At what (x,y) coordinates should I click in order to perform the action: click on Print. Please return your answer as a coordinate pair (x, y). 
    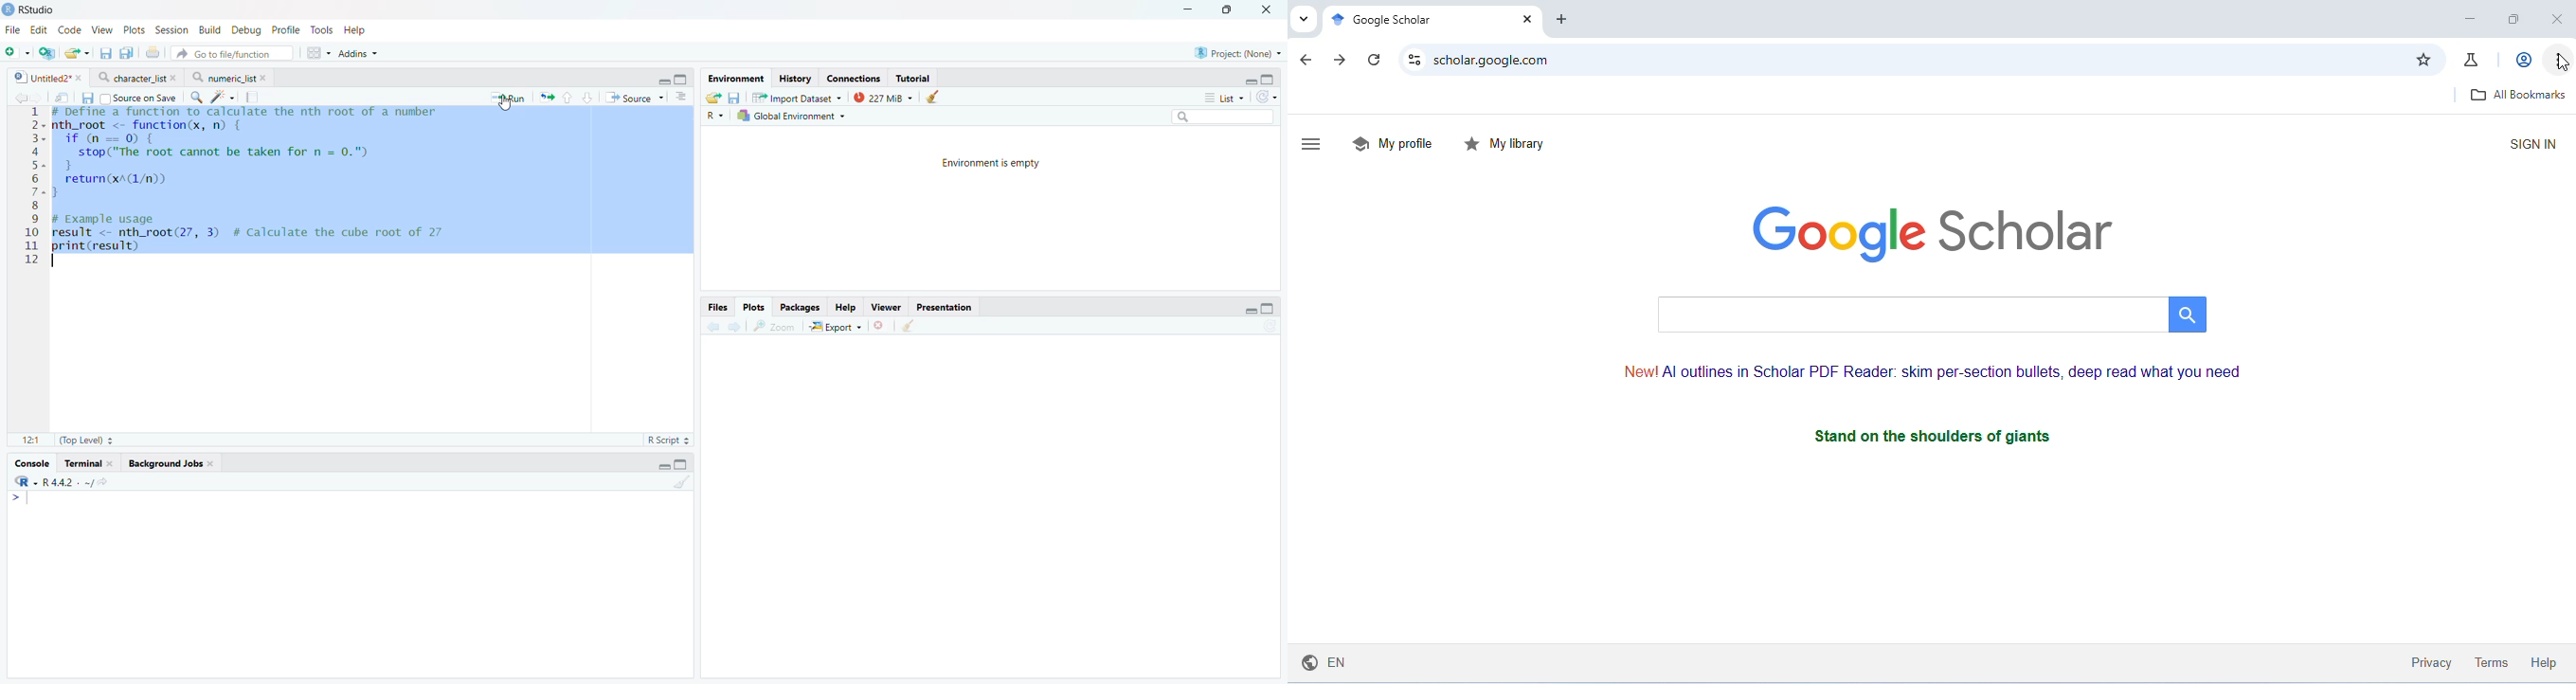
    Looking at the image, I should click on (152, 53).